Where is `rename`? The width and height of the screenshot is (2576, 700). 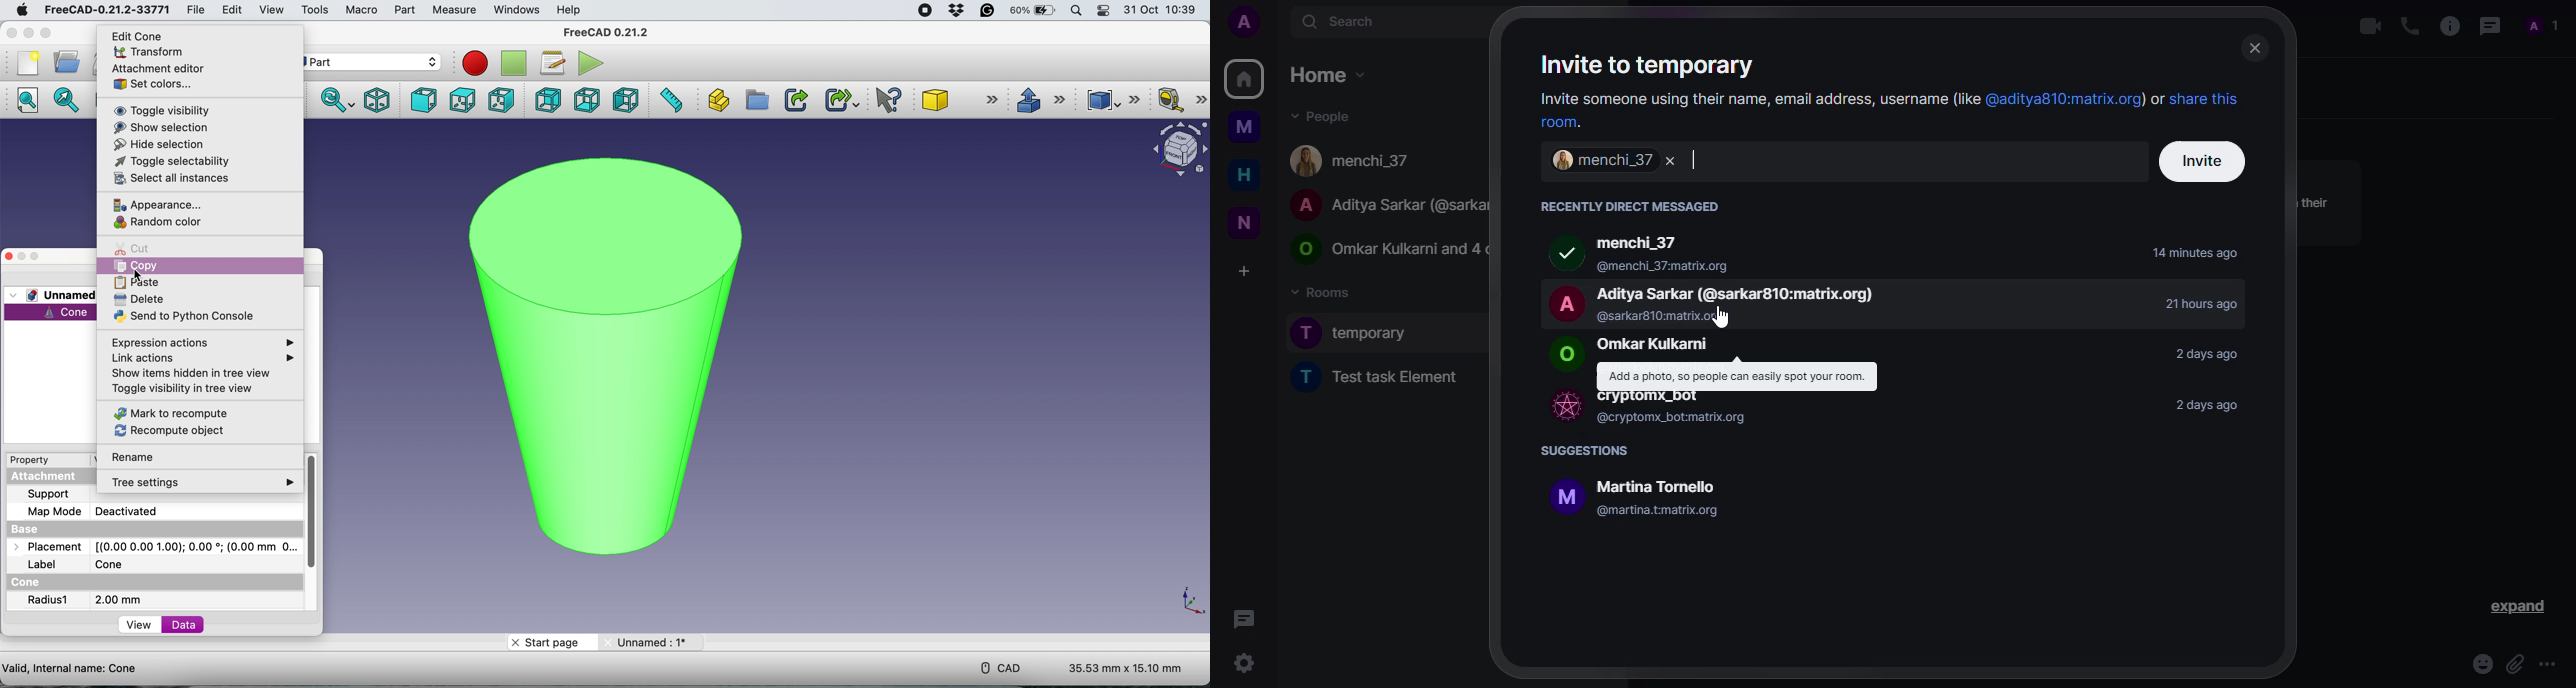 rename is located at coordinates (144, 458).